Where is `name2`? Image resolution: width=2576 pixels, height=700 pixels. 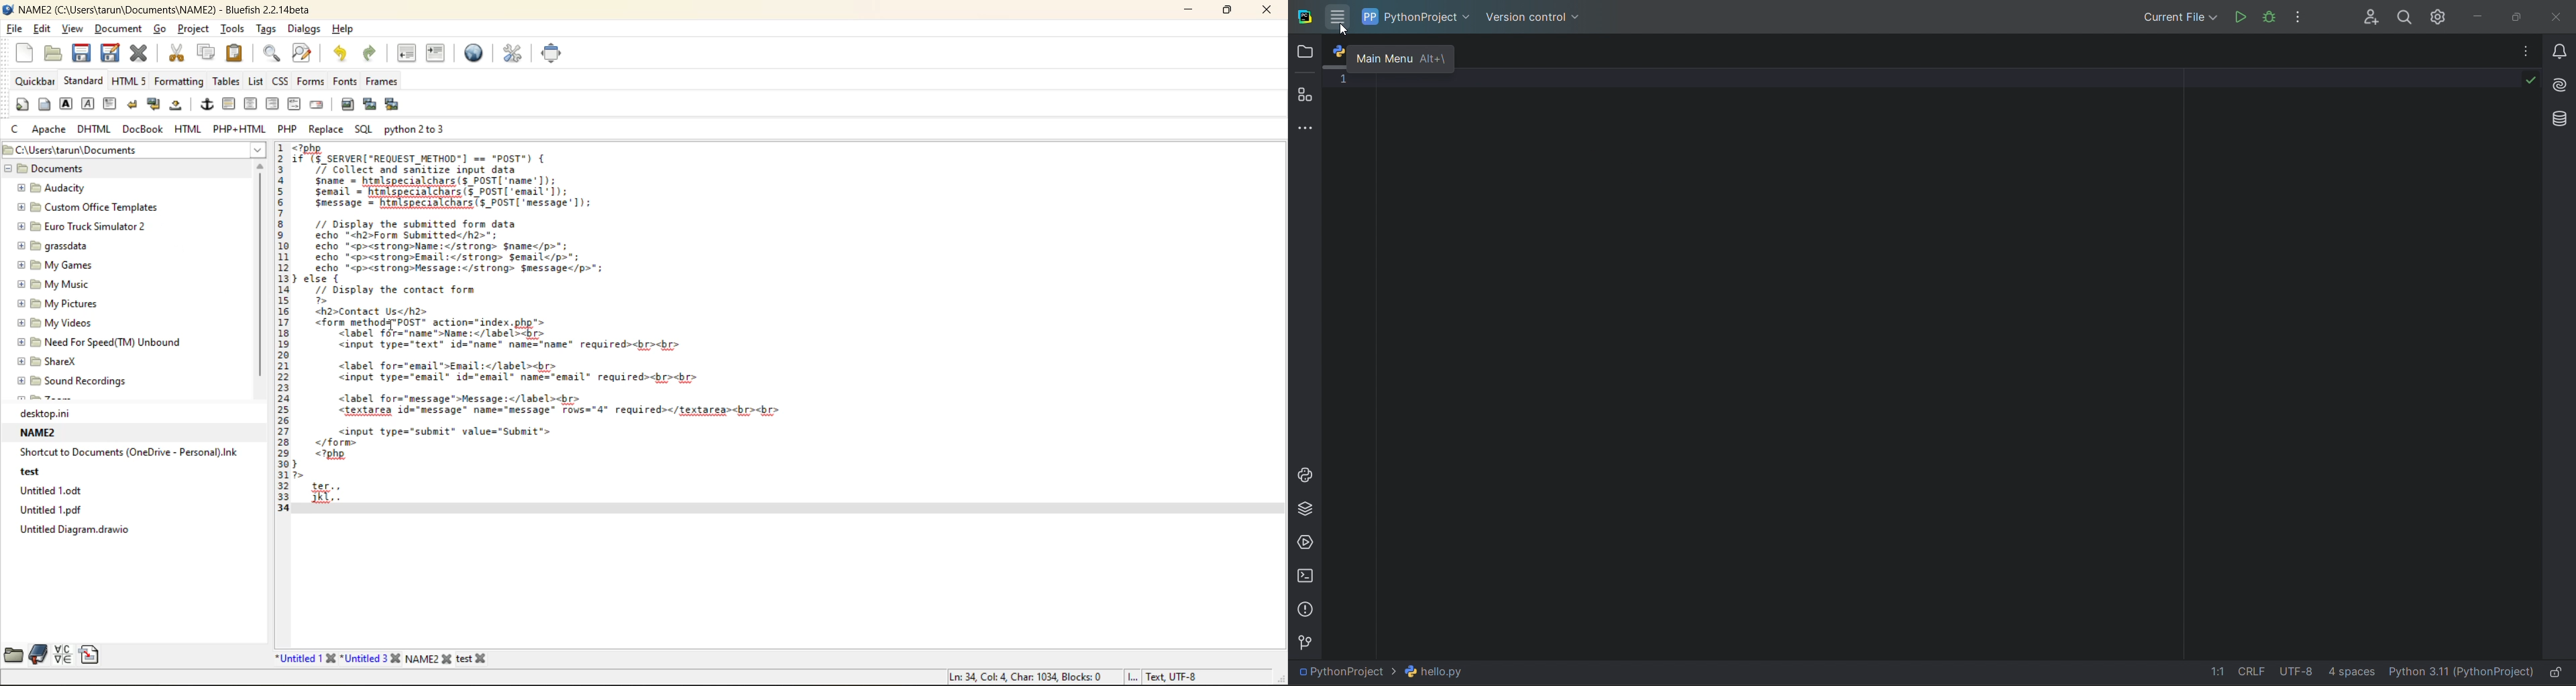 name2 is located at coordinates (42, 434).